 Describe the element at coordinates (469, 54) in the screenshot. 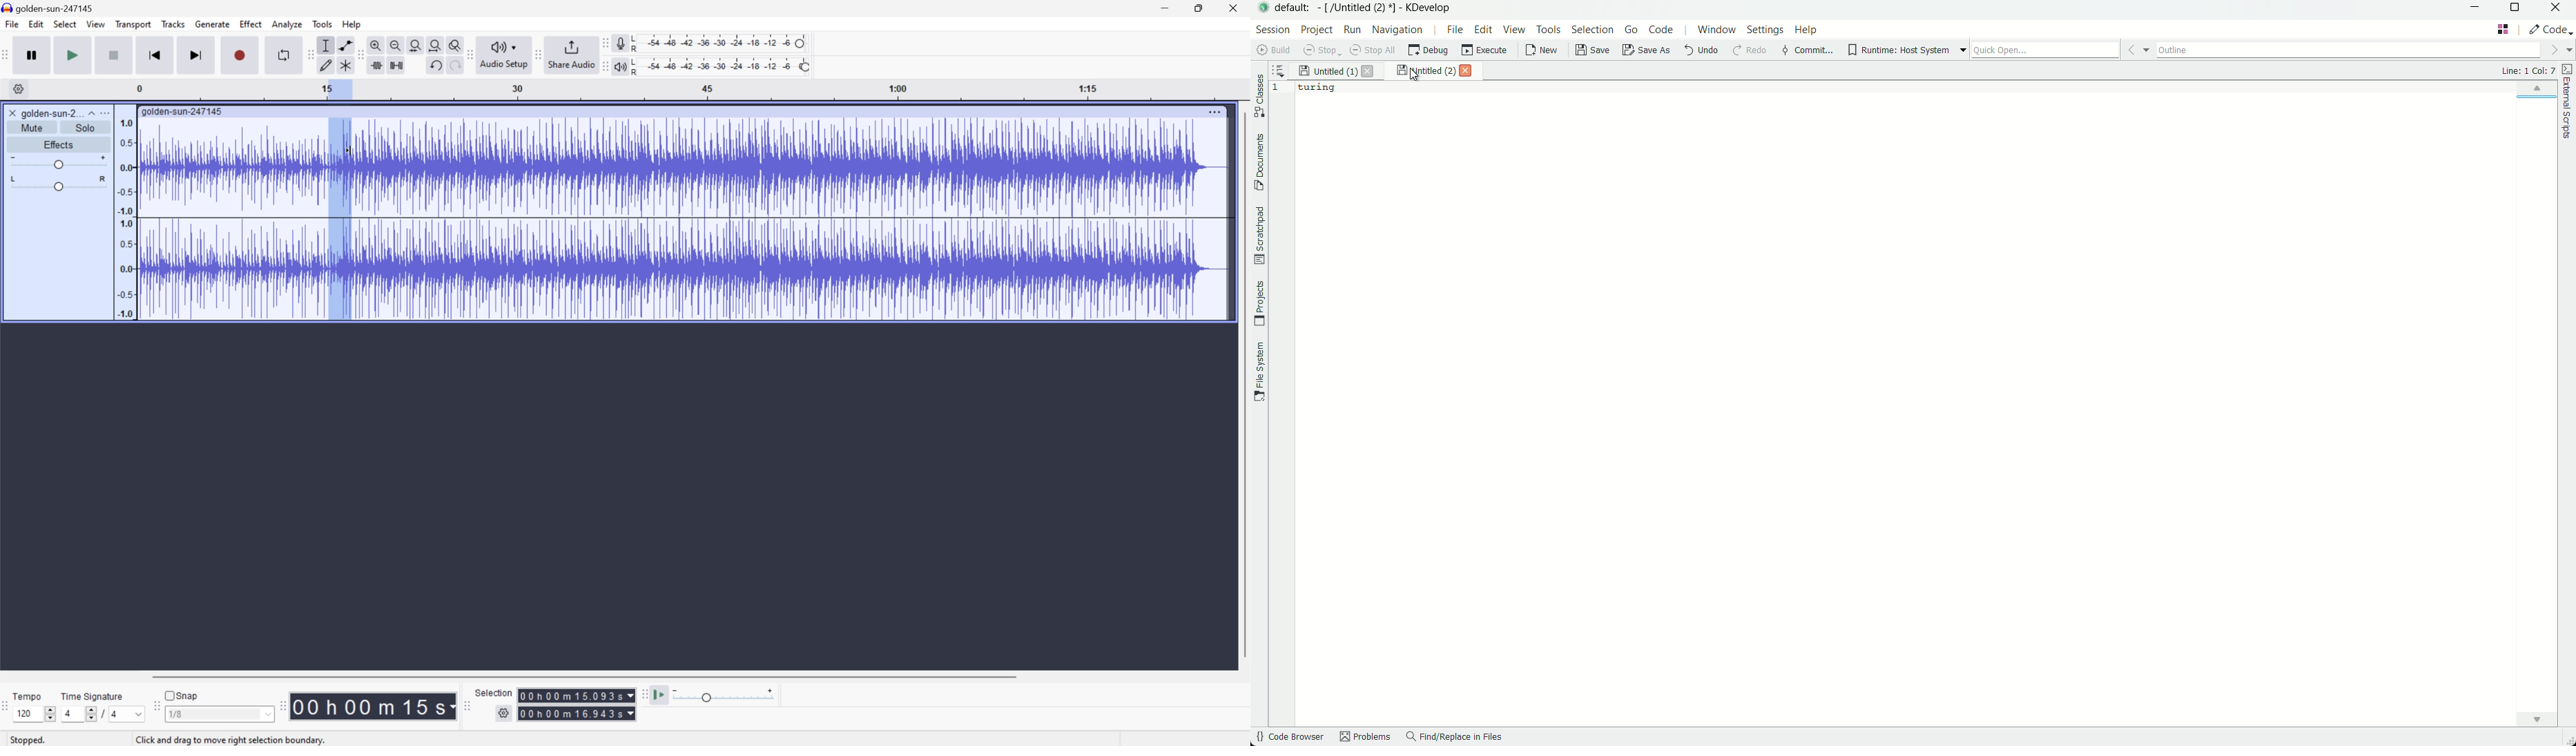

I see `Audacity audio setup toolbar` at that location.